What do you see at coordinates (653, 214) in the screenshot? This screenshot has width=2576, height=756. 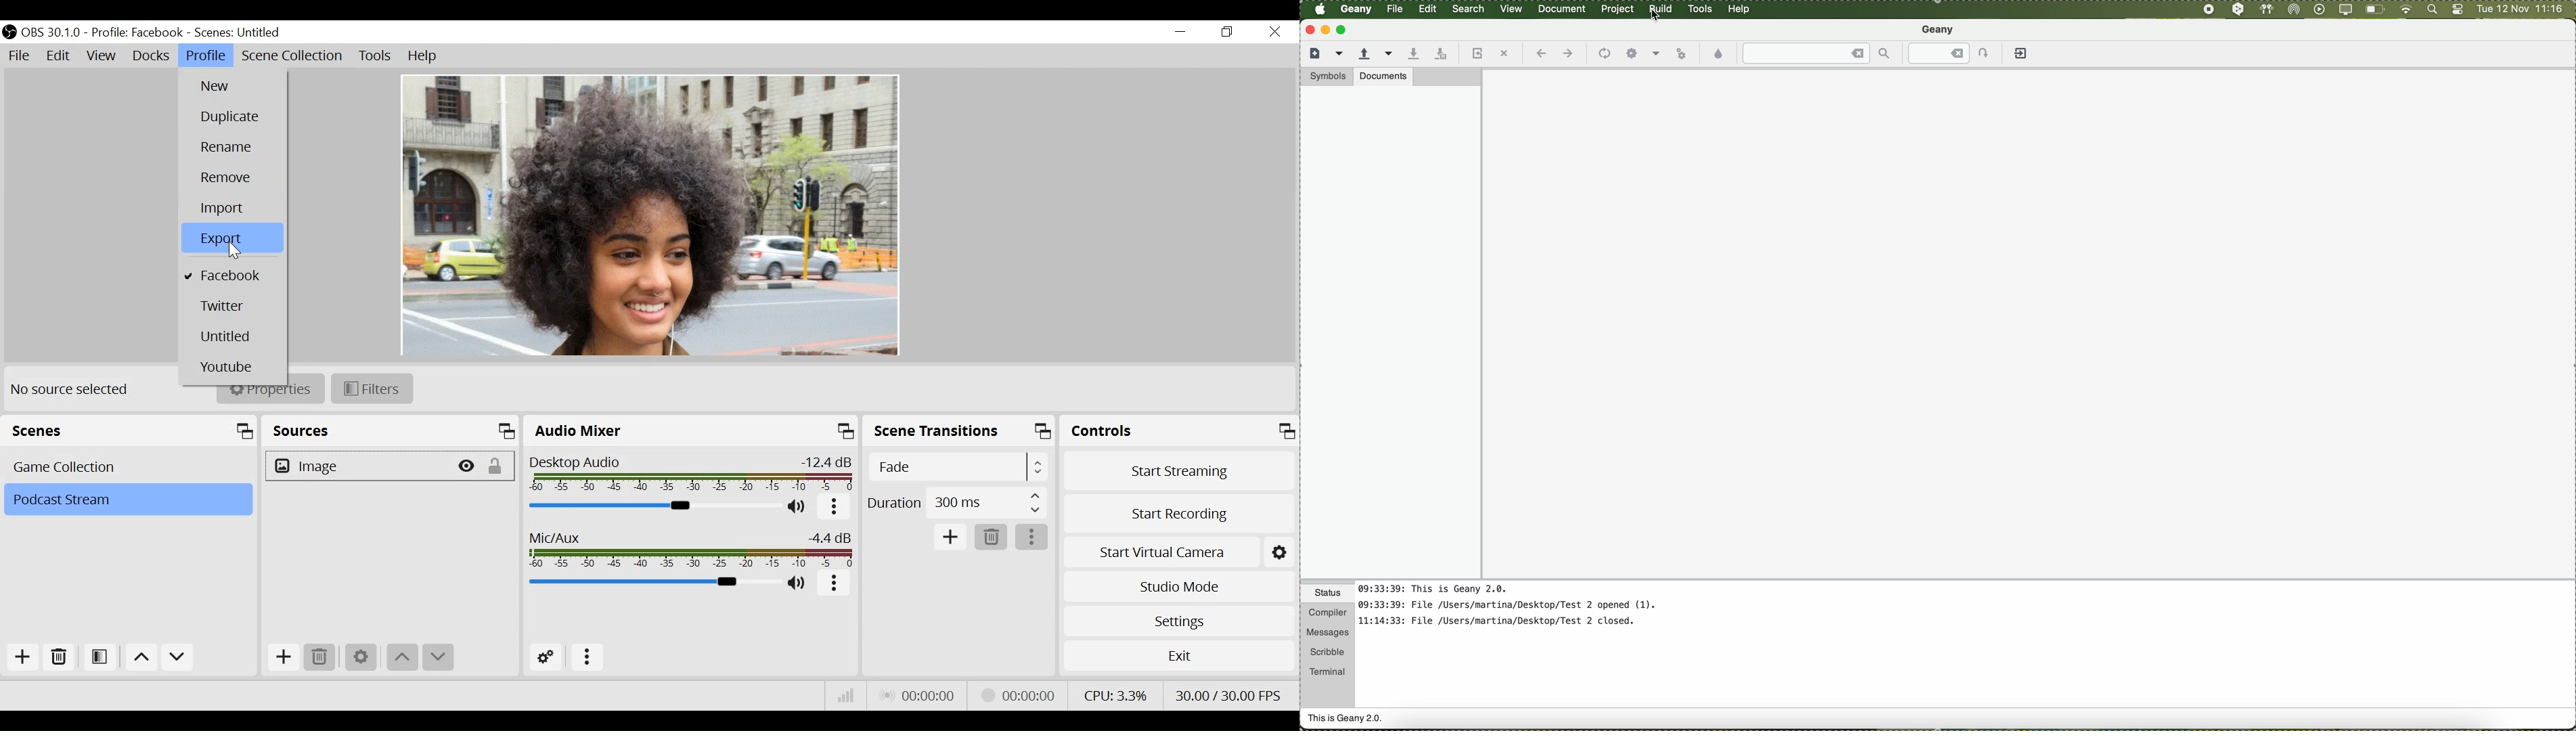 I see `Preview` at bounding box center [653, 214].